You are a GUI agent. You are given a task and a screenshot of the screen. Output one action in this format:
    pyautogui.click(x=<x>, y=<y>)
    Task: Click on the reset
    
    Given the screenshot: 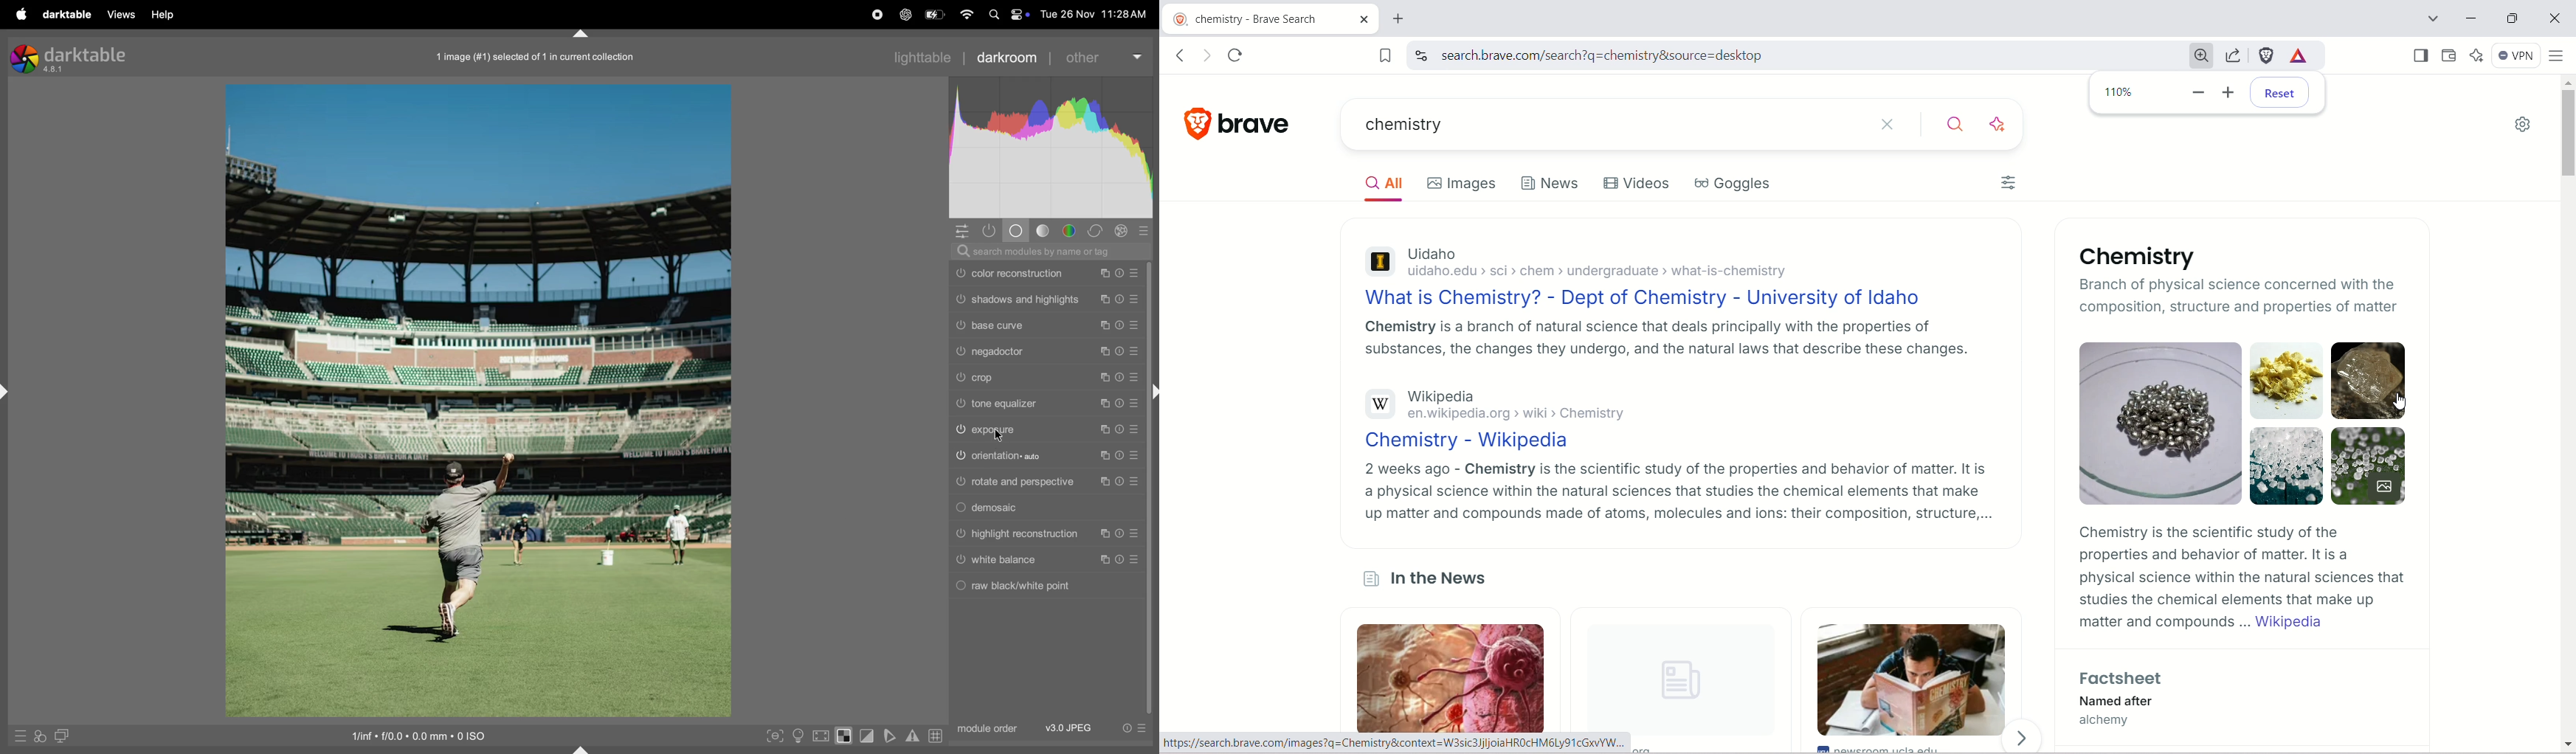 What is the action you would take?
    pyautogui.click(x=1126, y=726)
    